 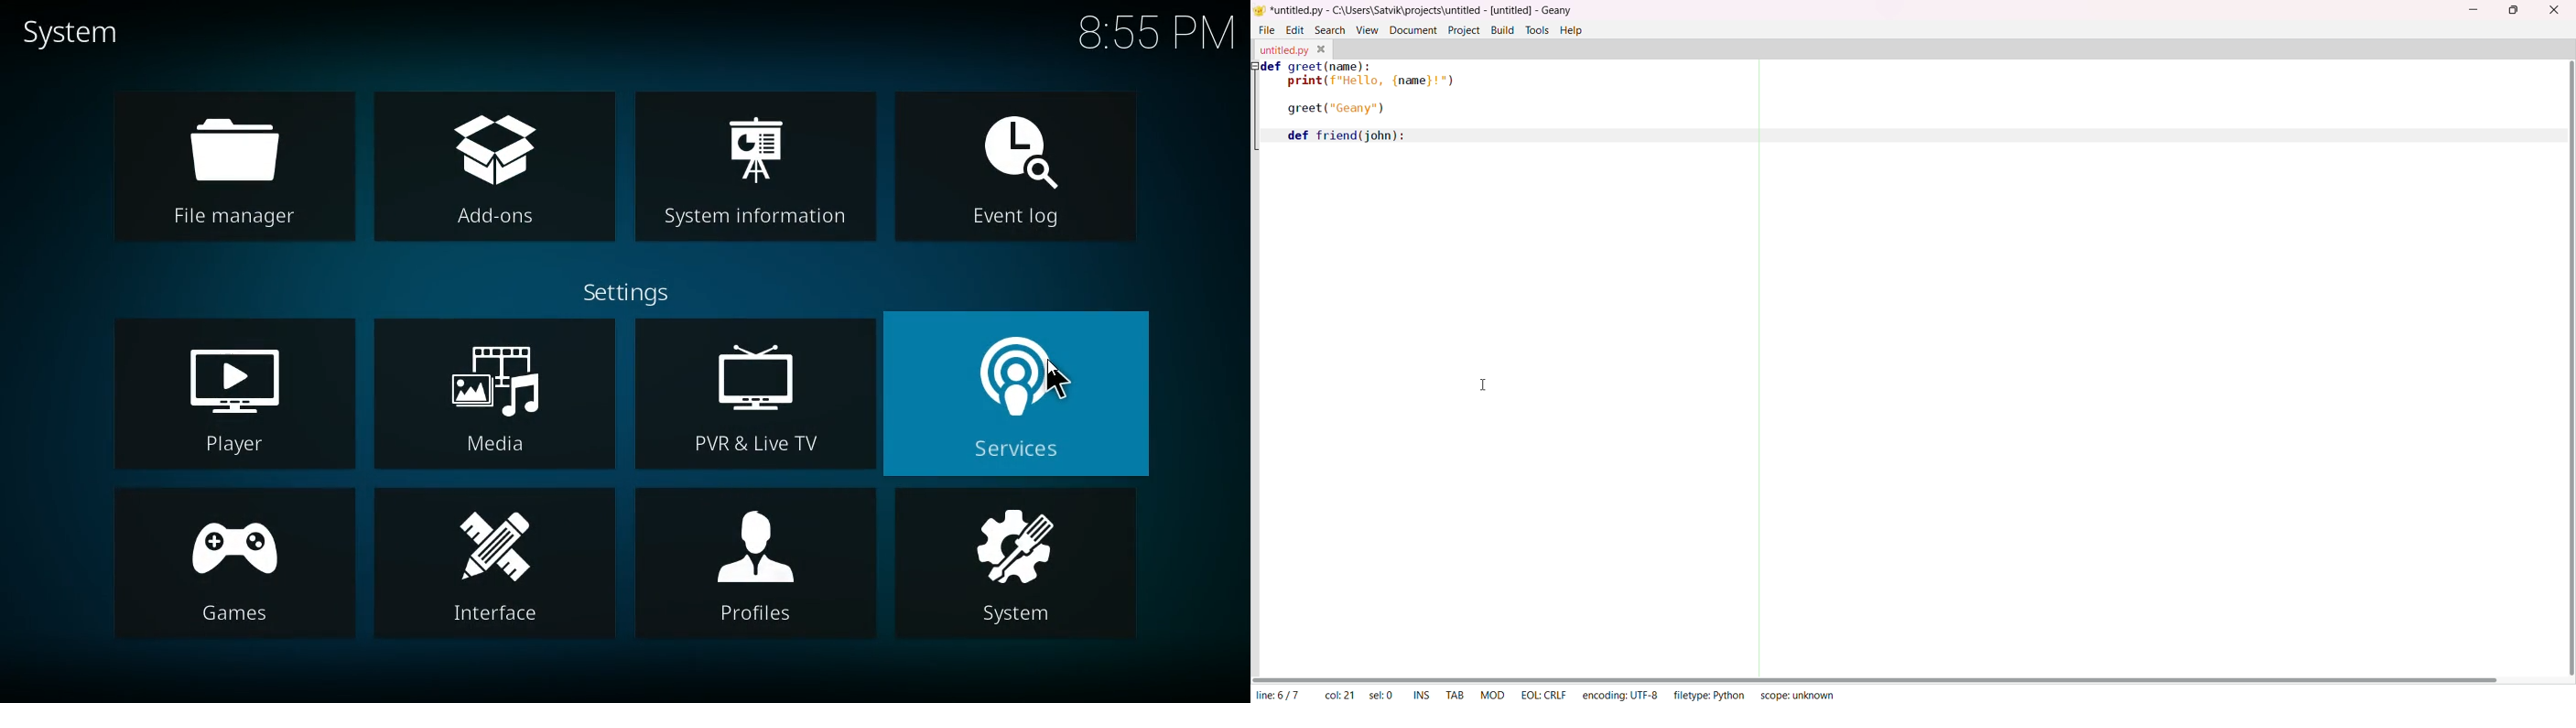 I want to click on system information, so click(x=760, y=158).